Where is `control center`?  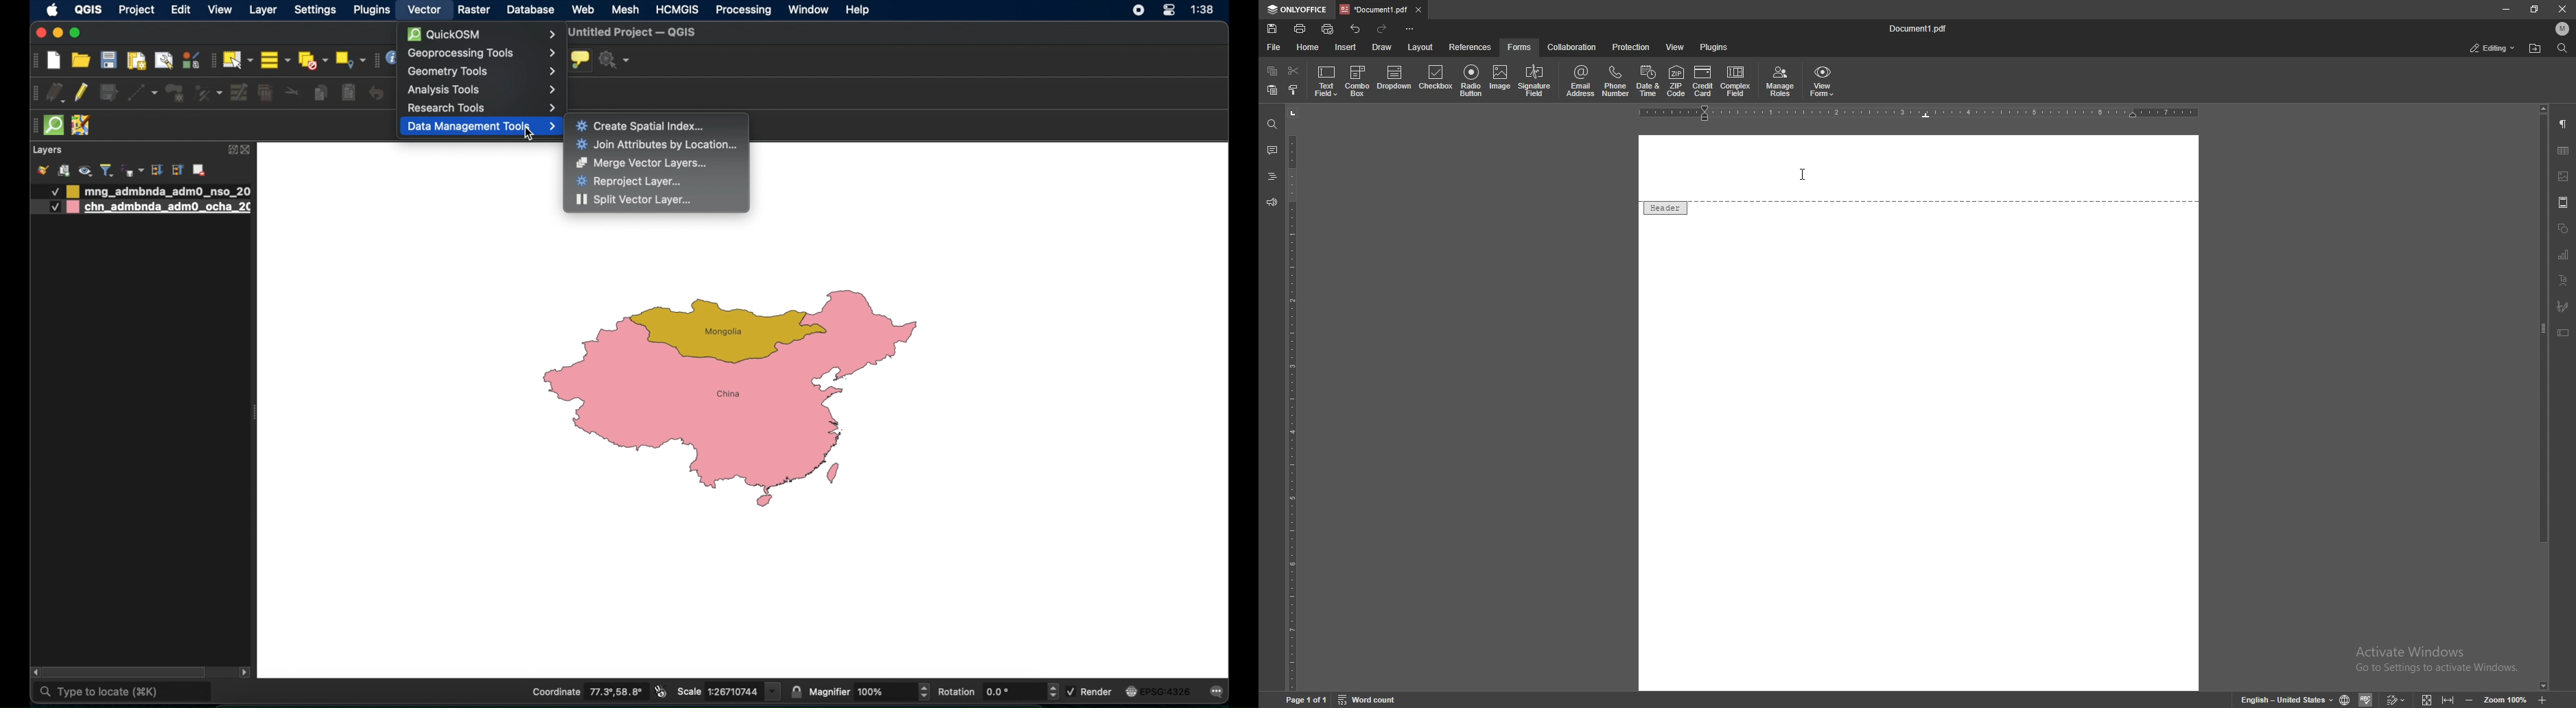
control center is located at coordinates (1170, 10).